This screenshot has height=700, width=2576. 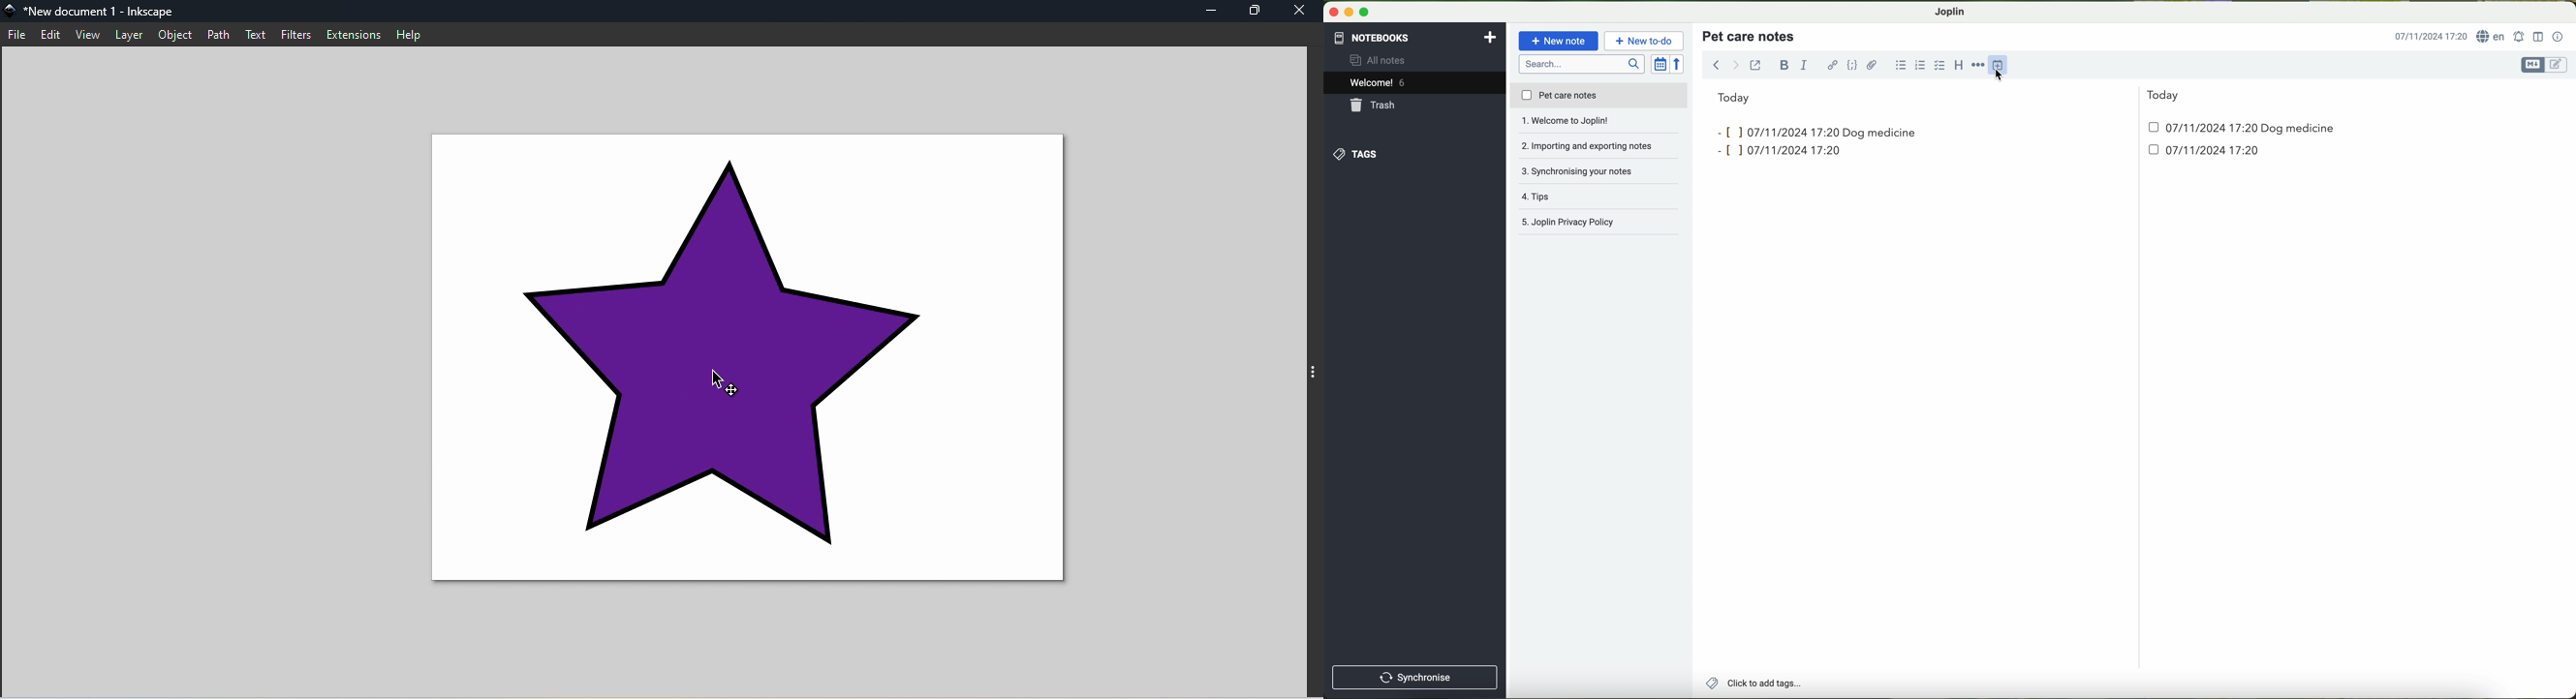 I want to click on notebooks, so click(x=1370, y=36).